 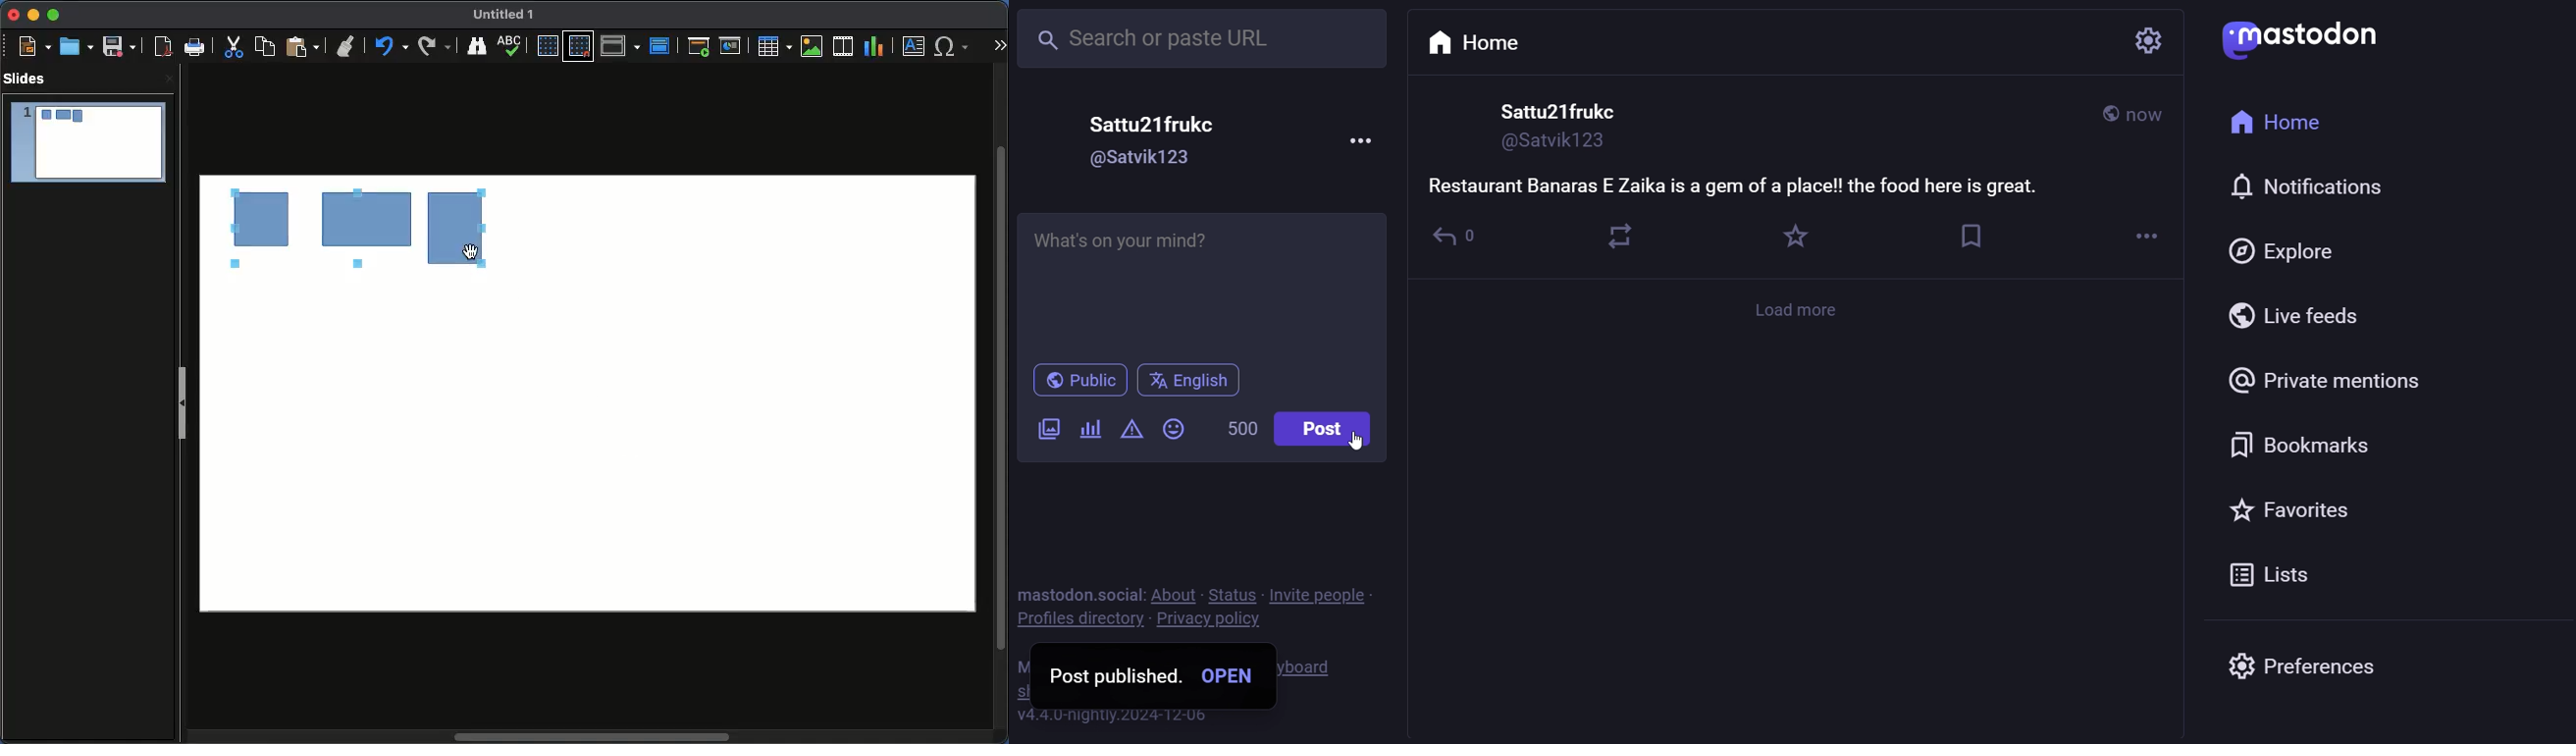 What do you see at coordinates (29, 46) in the screenshot?
I see `New` at bounding box center [29, 46].